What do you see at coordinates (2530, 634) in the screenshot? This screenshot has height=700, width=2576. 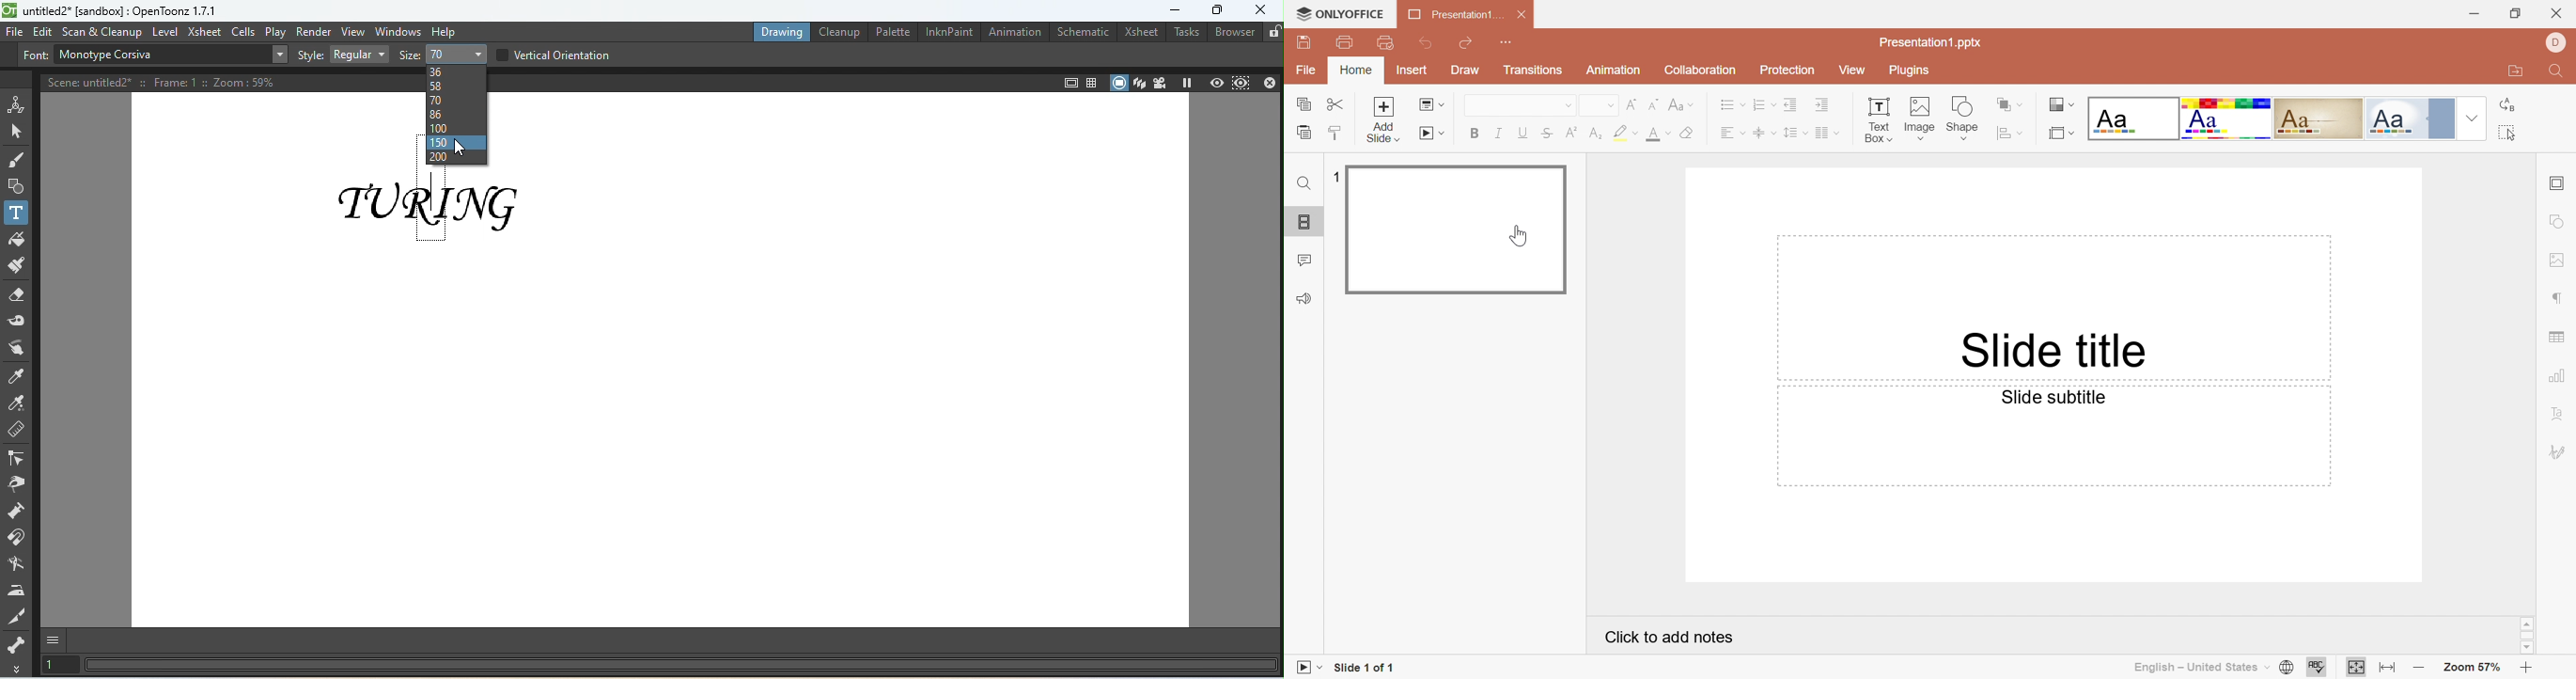 I see `Scroll bar` at bounding box center [2530, 634].